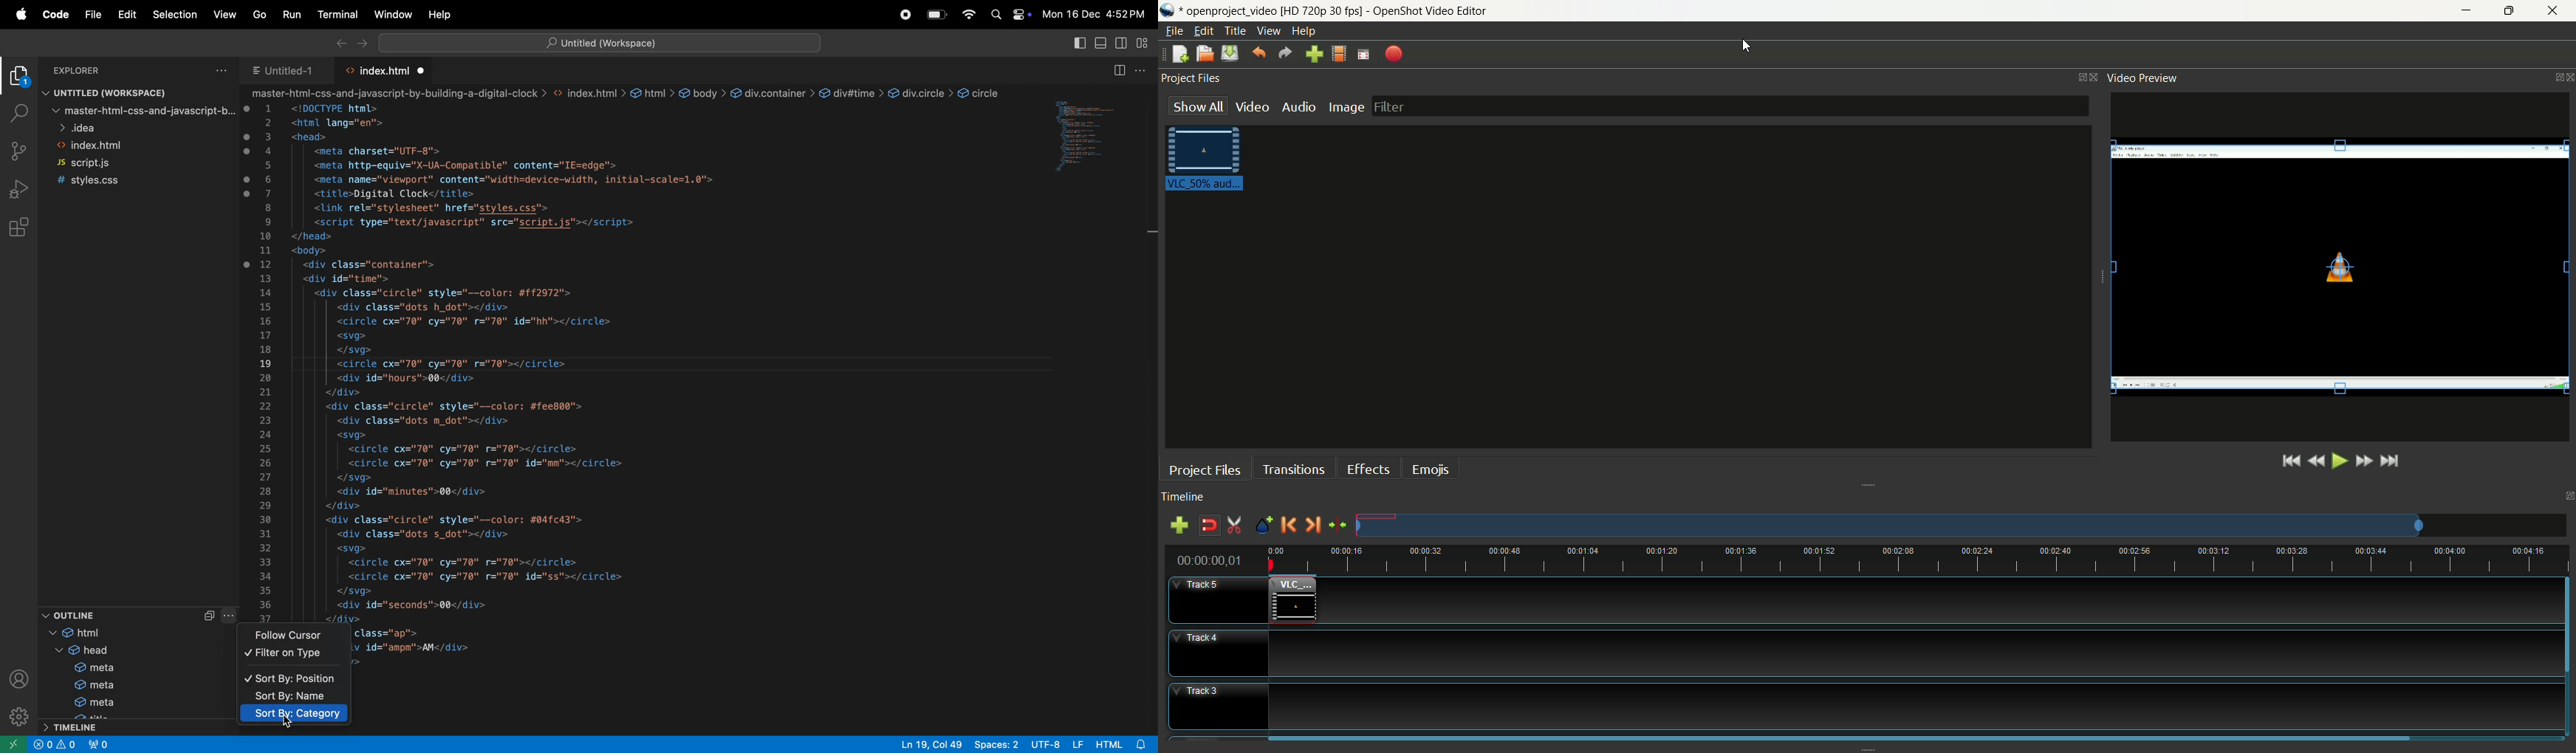 This screenshot has height=756, width=2576. Describe the element at coordinates (1334, 10) in the screenshot. I see `file name` at that location.